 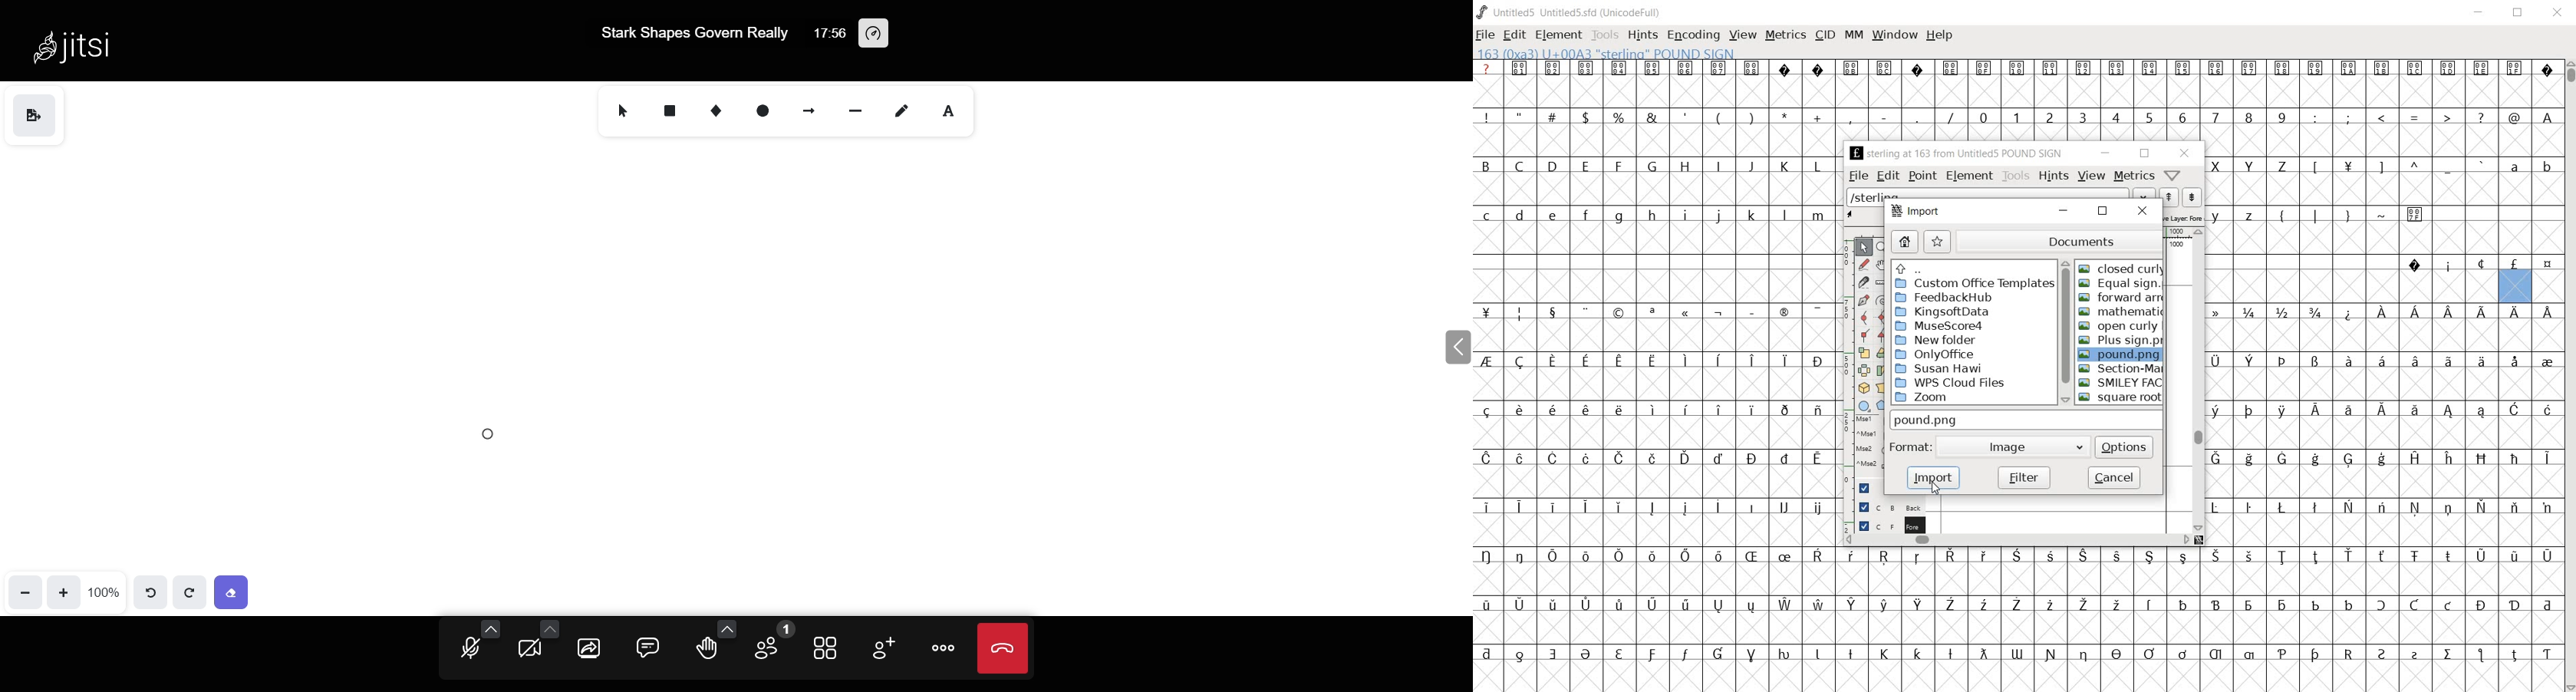 I want to click on hints, so click(x=2054, y=175).